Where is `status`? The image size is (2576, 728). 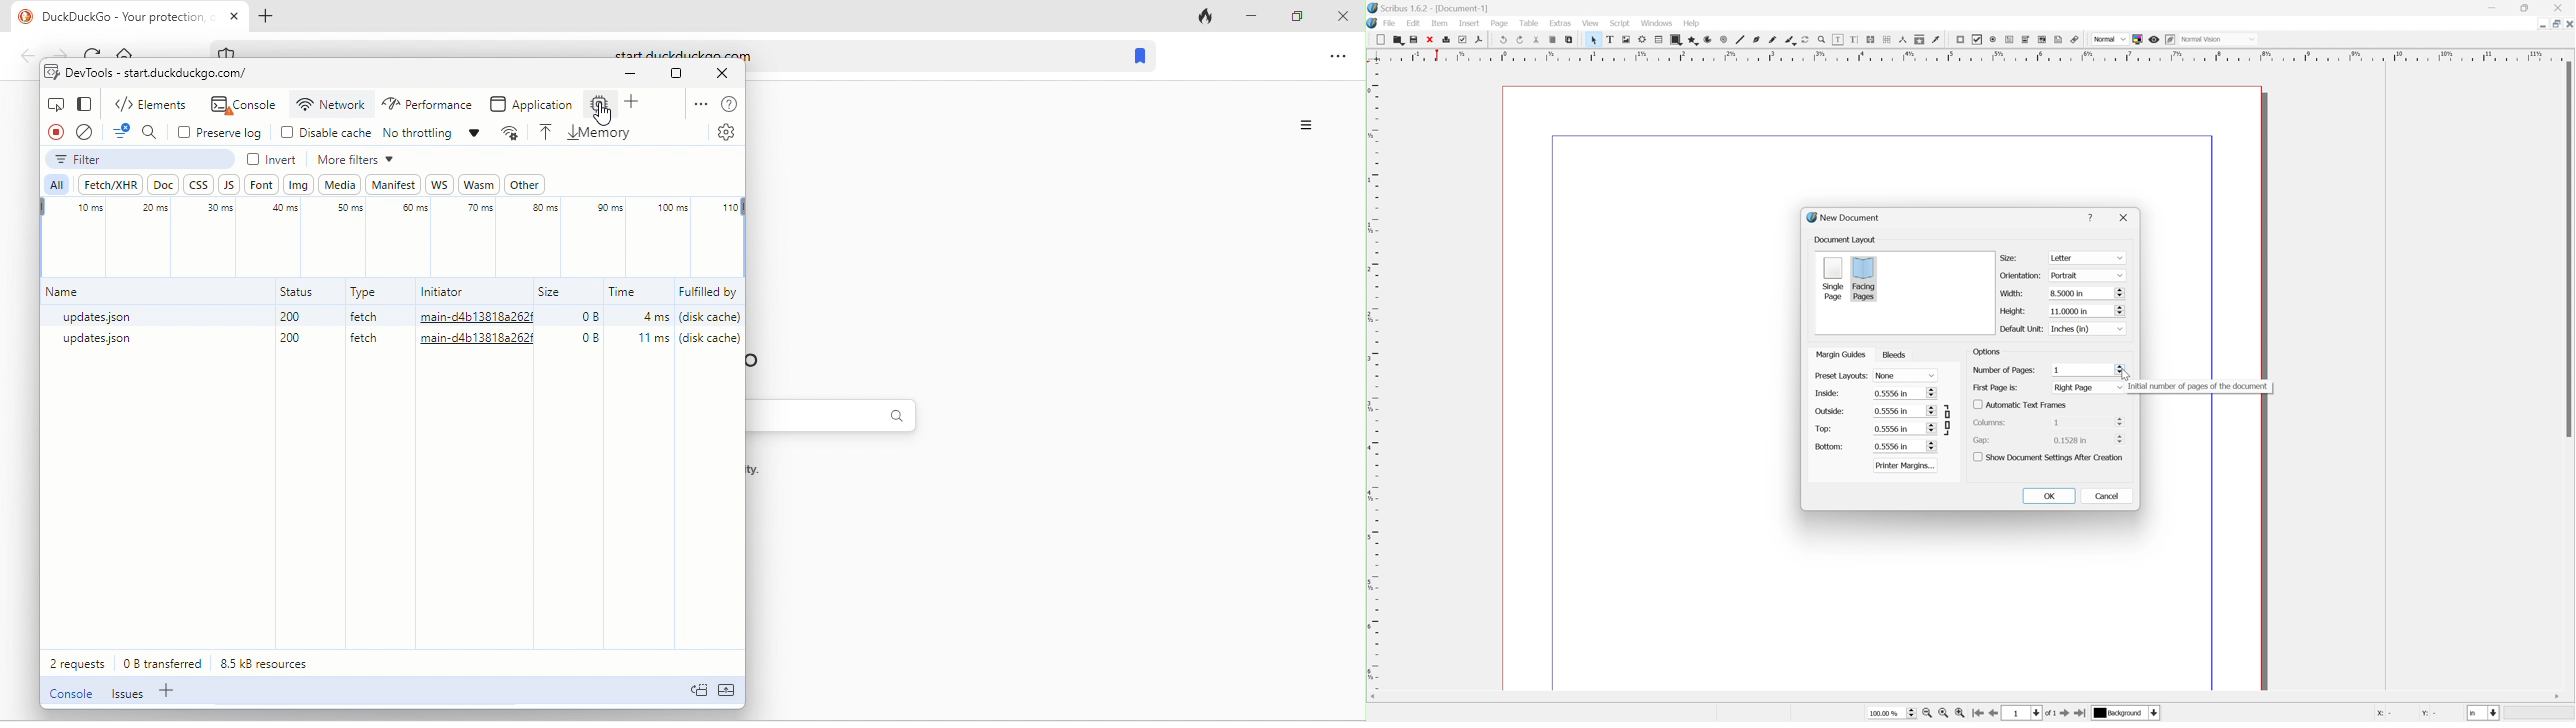 status is located at coordinates (303, 288).